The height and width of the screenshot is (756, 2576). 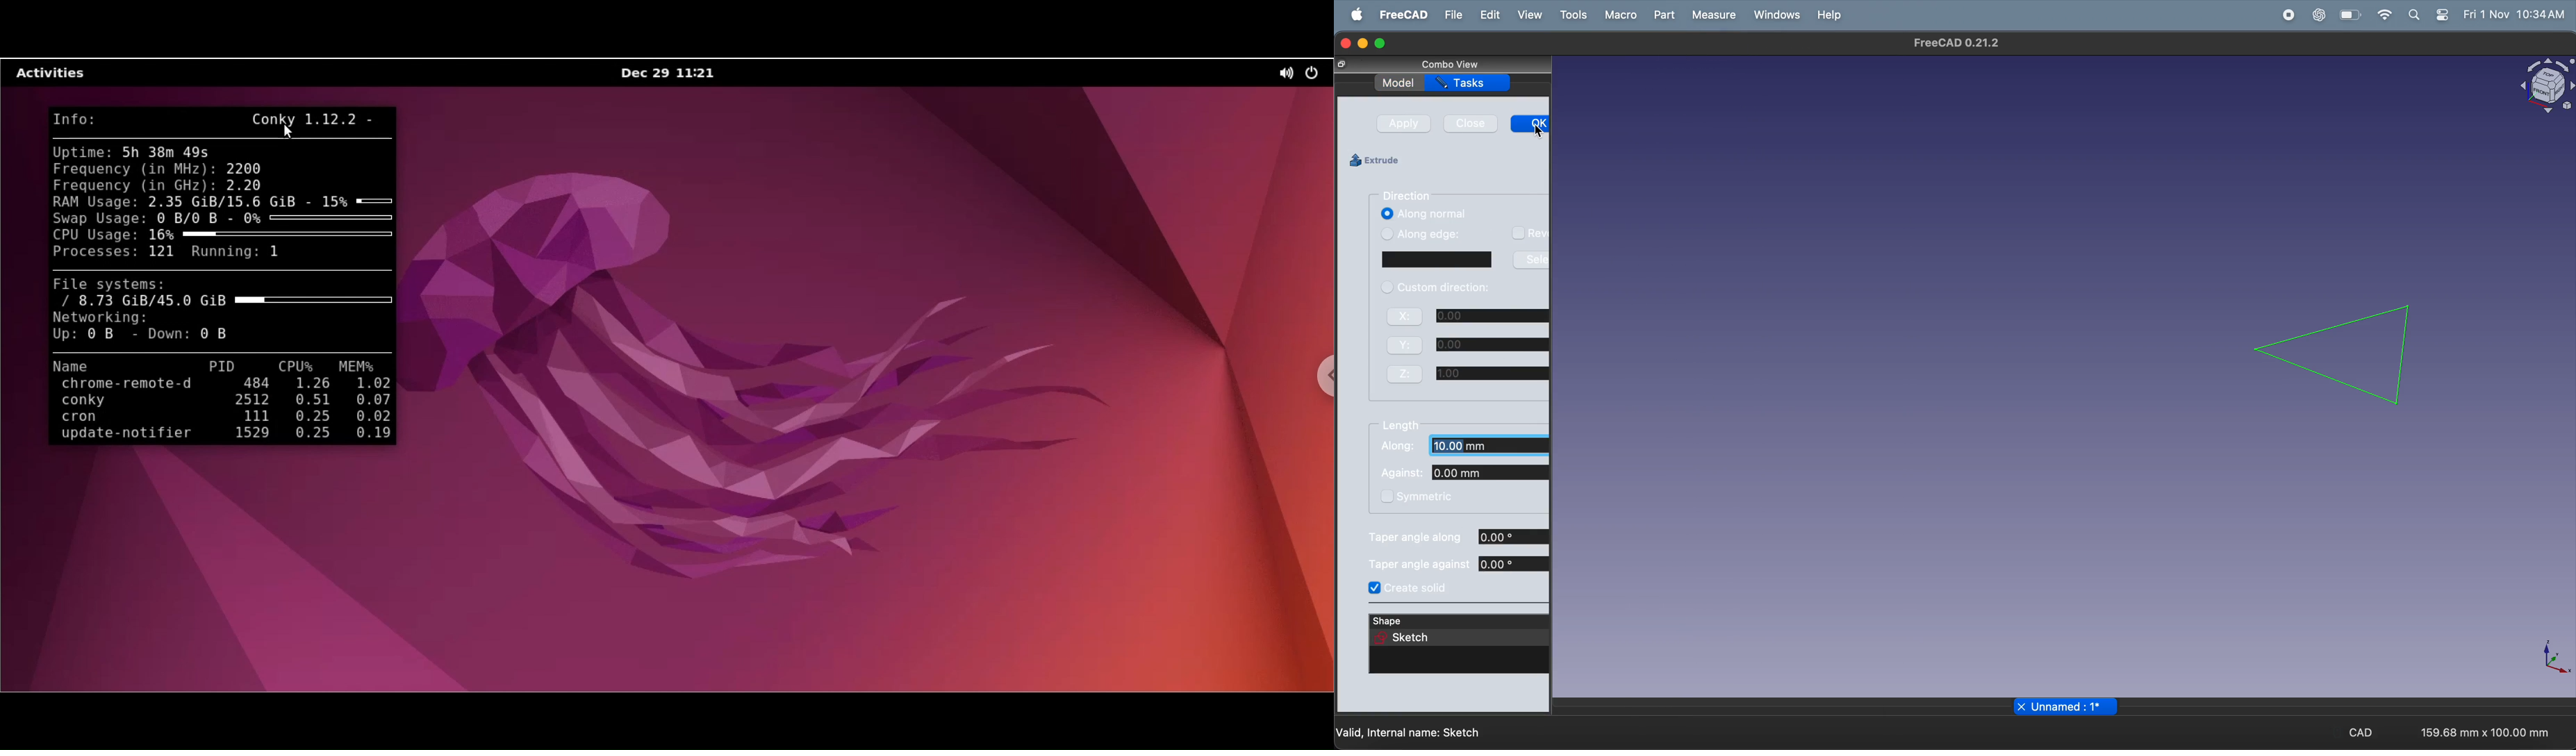 I want to click on Against:, so click(x=1403, y=474).